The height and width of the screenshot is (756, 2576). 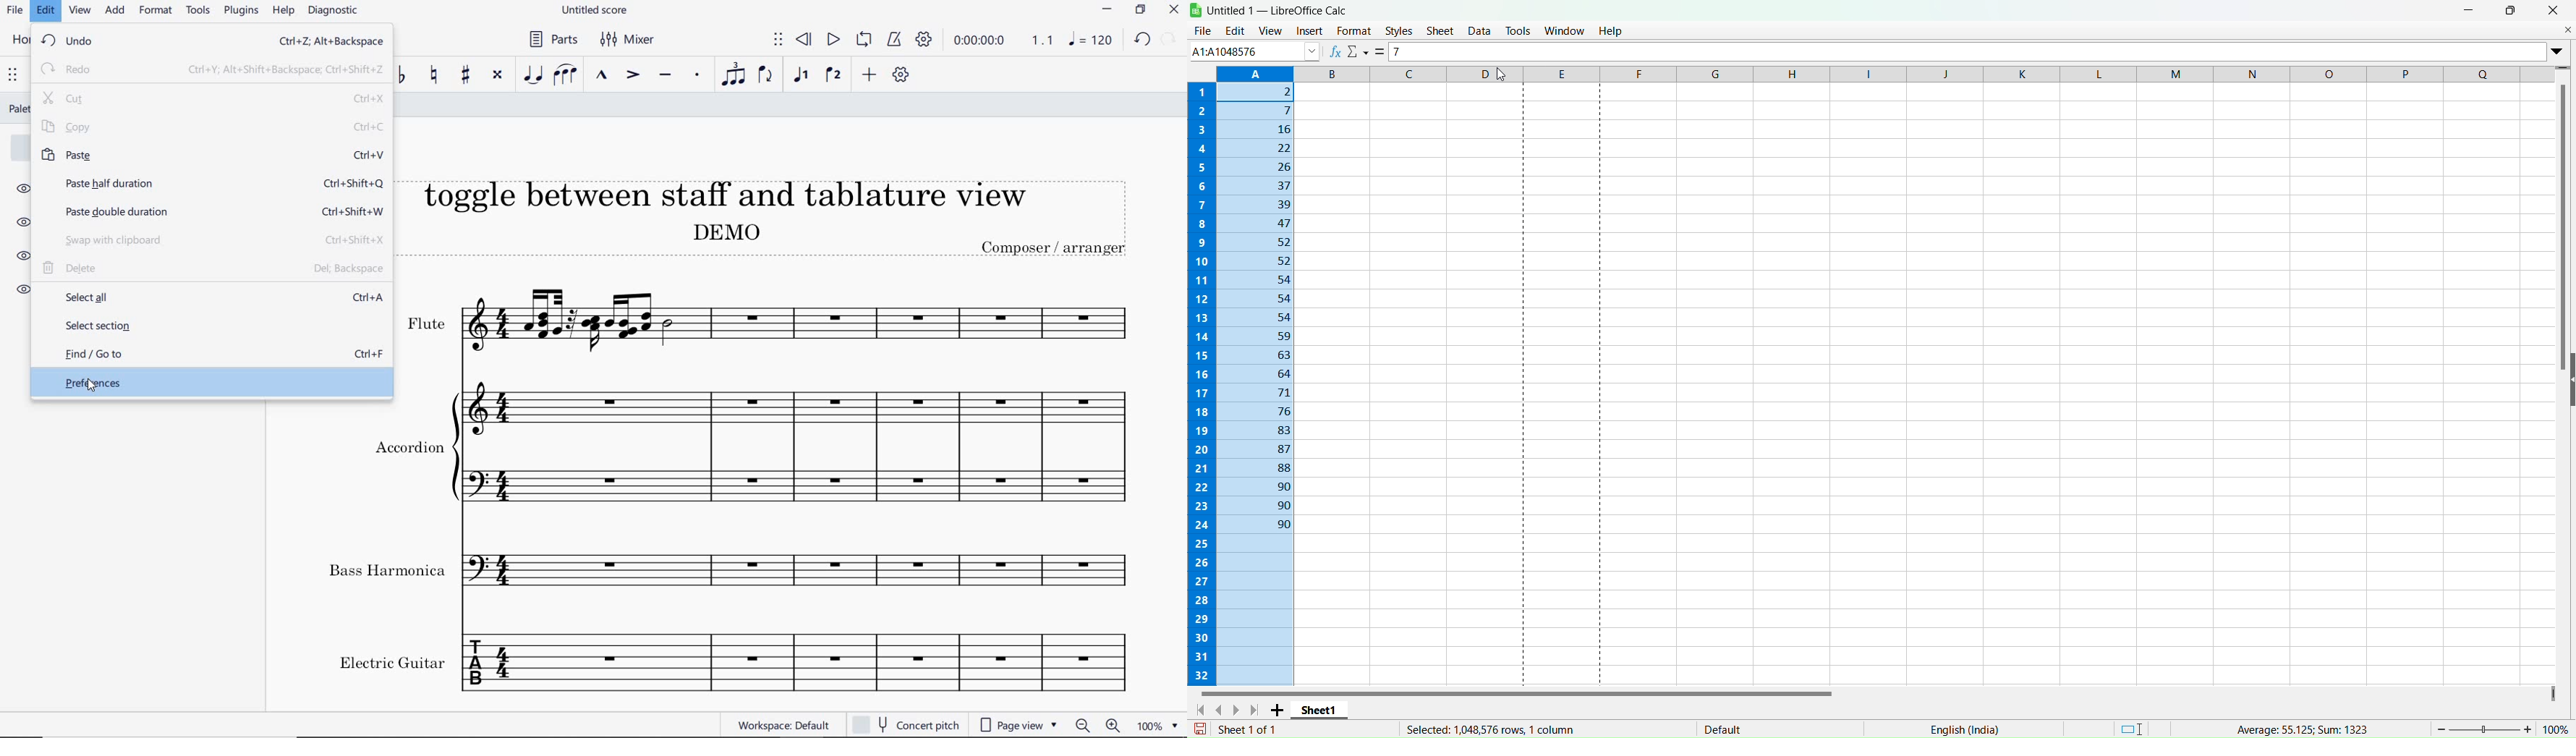 I want to click on Previous, so click(x=1223, y=708).